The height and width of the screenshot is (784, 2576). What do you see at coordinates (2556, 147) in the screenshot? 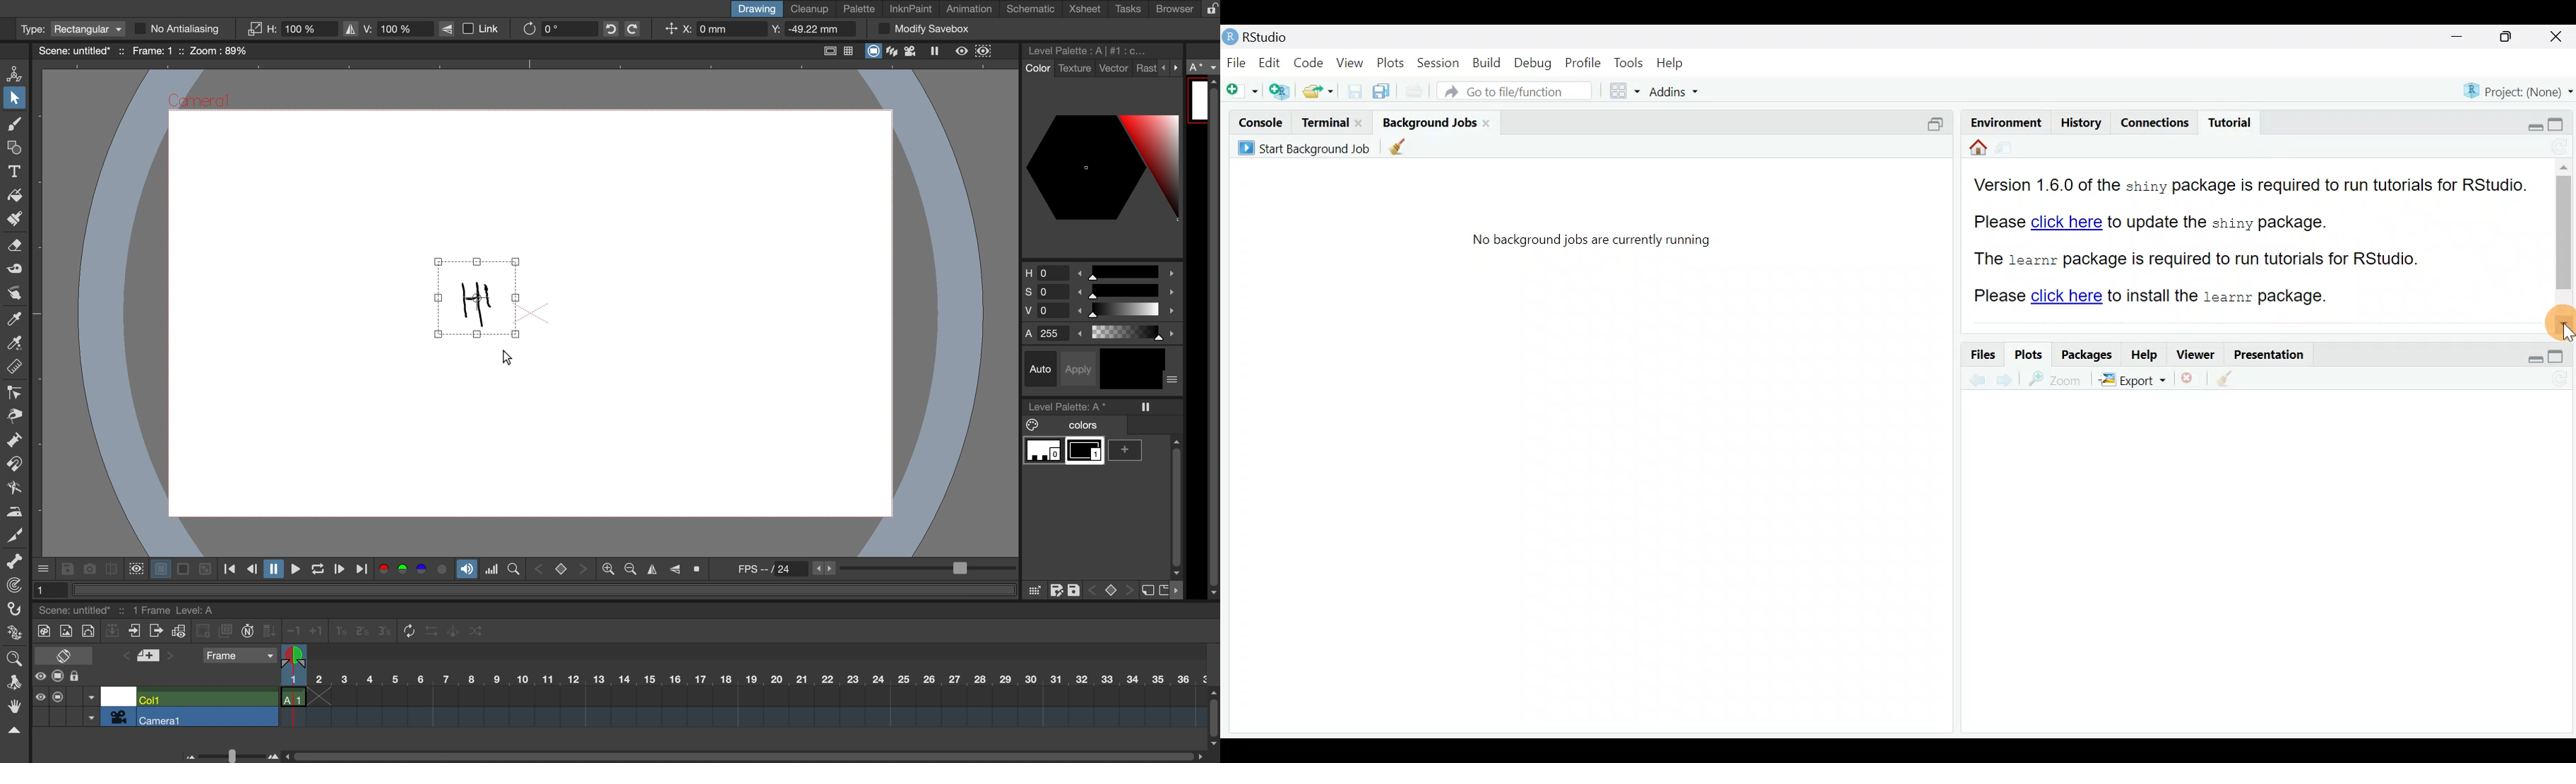
I see `Refresh tutorial` at bounding box center [2556, 147].